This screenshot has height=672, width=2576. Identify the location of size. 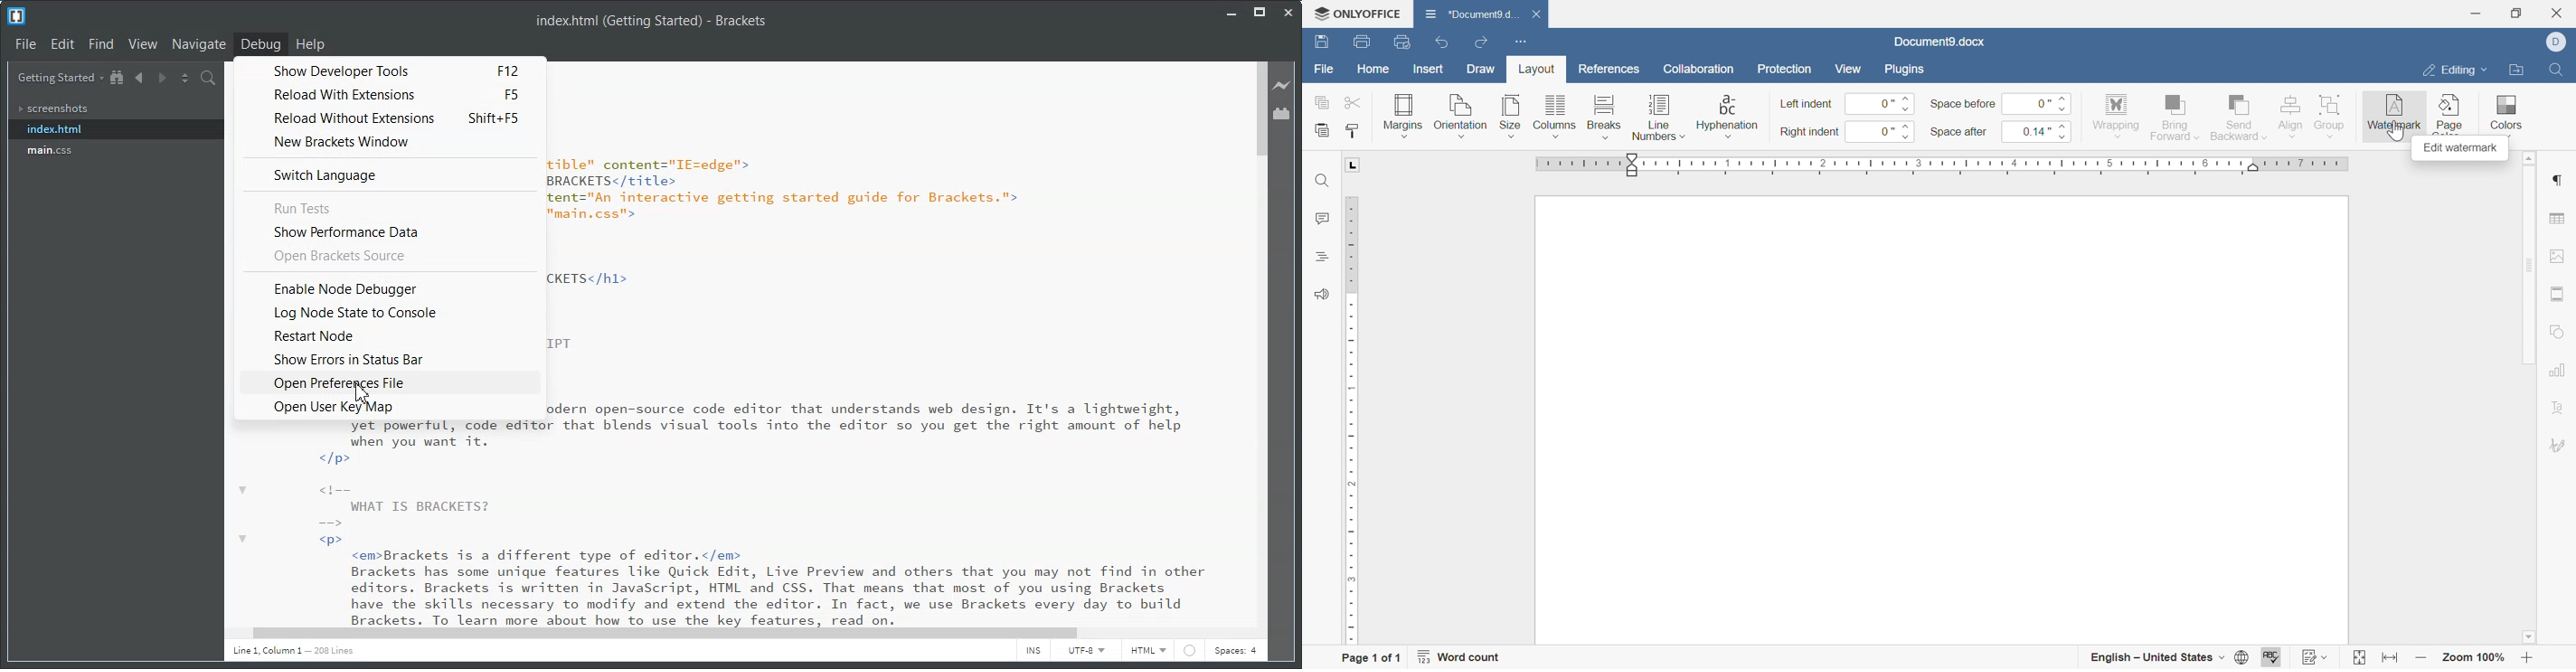
(1510, 116).